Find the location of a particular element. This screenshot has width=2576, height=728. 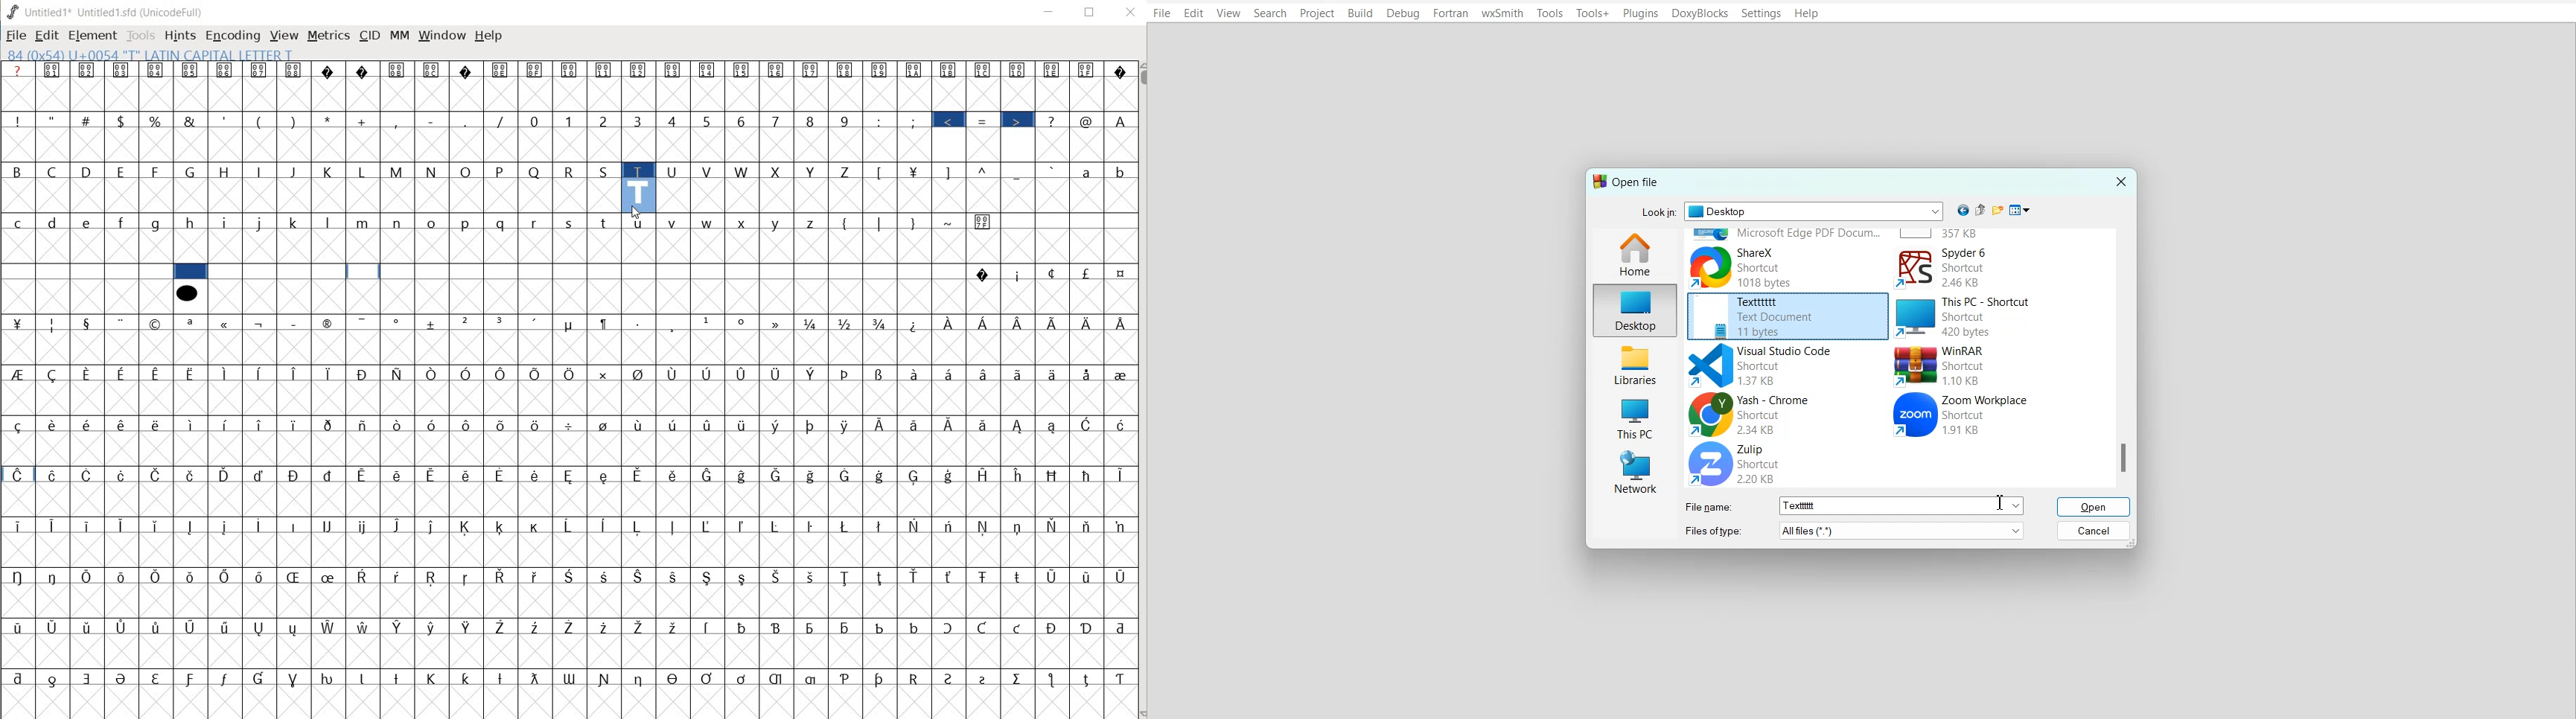

Symbol is located at coordinates (847, 69).